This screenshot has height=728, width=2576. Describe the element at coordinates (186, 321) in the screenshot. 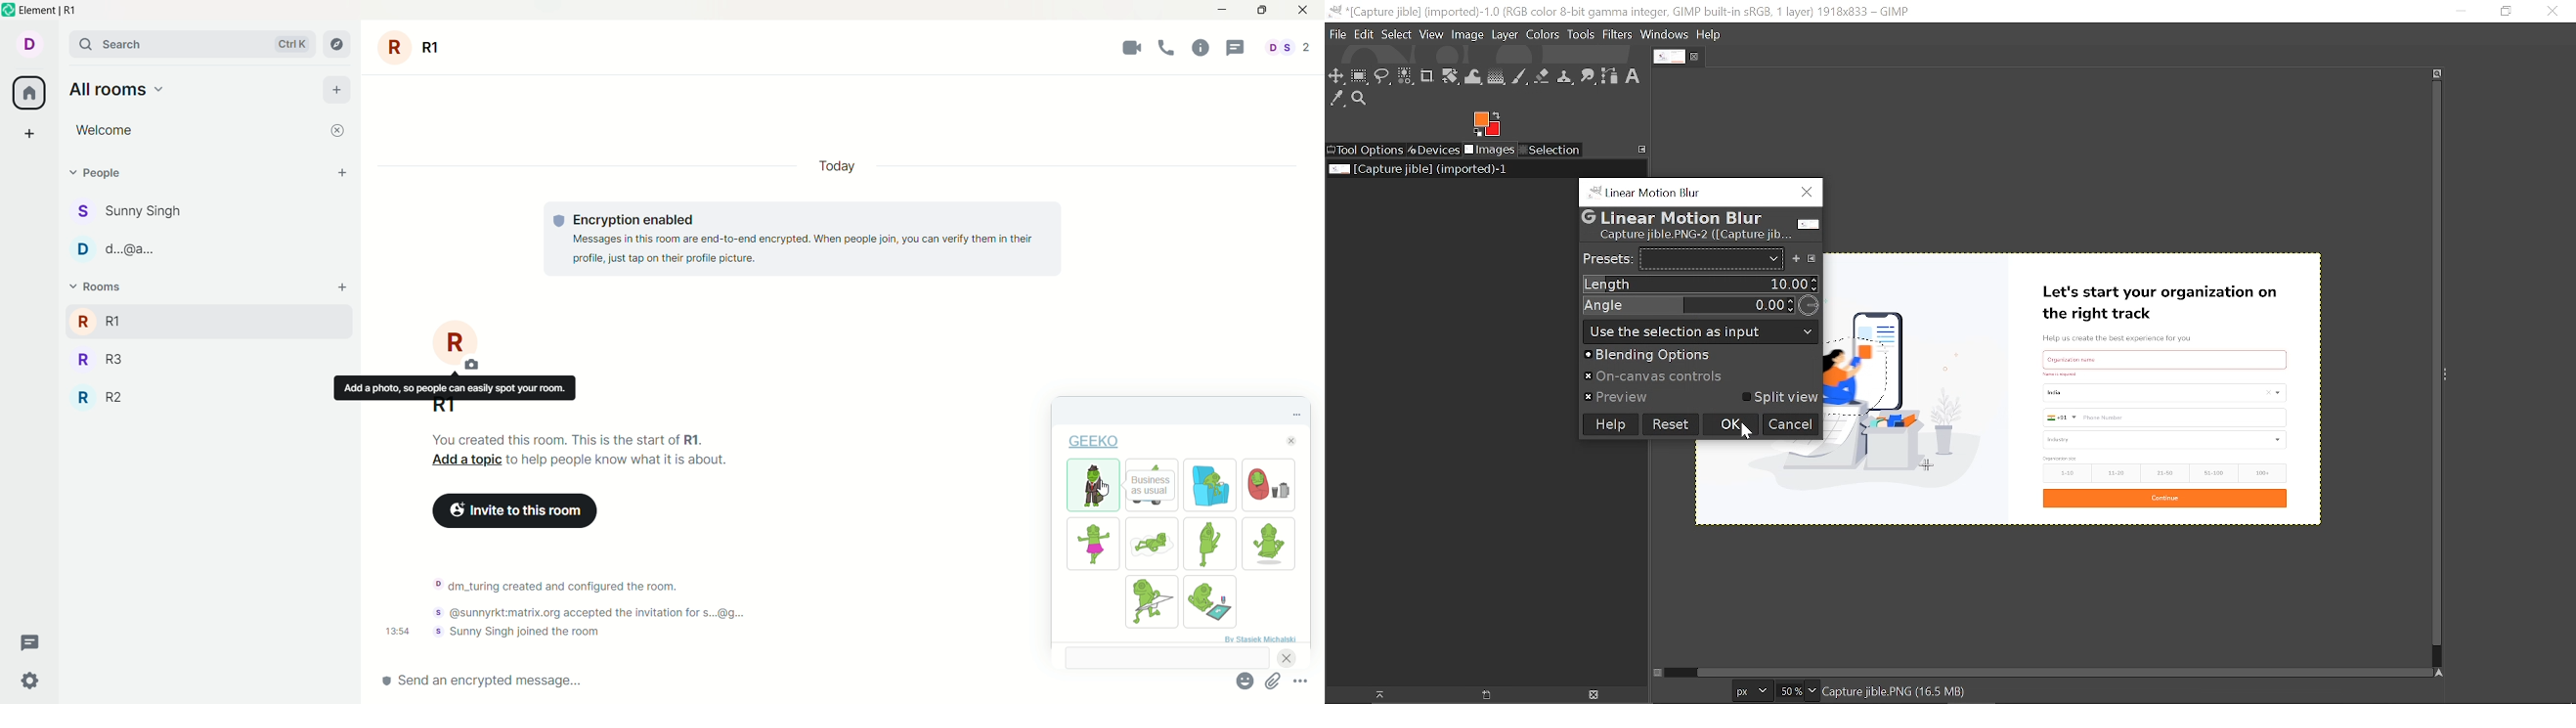

I see `R1 room` at that location.